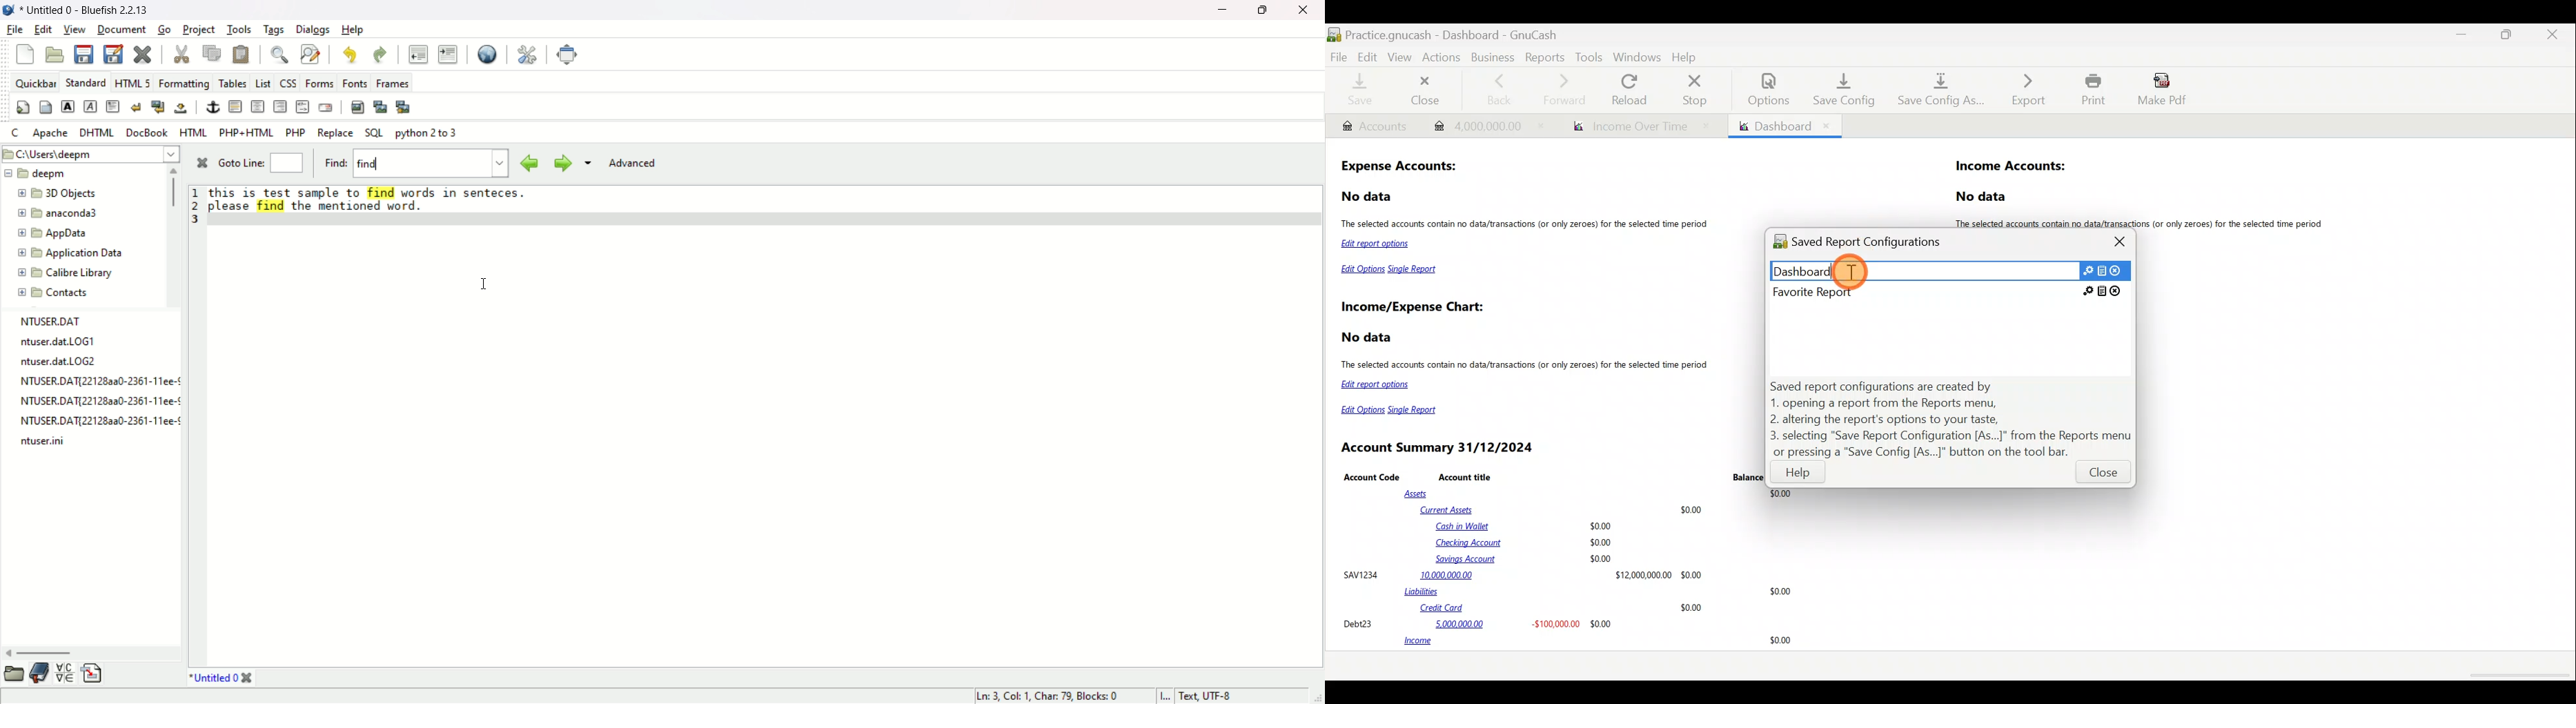 This screenshot has width=2576, height=728. What do you see at coordinates (180, 108) in the screenshot?
I see `non-breaking space` at bounding box center [180, 108].